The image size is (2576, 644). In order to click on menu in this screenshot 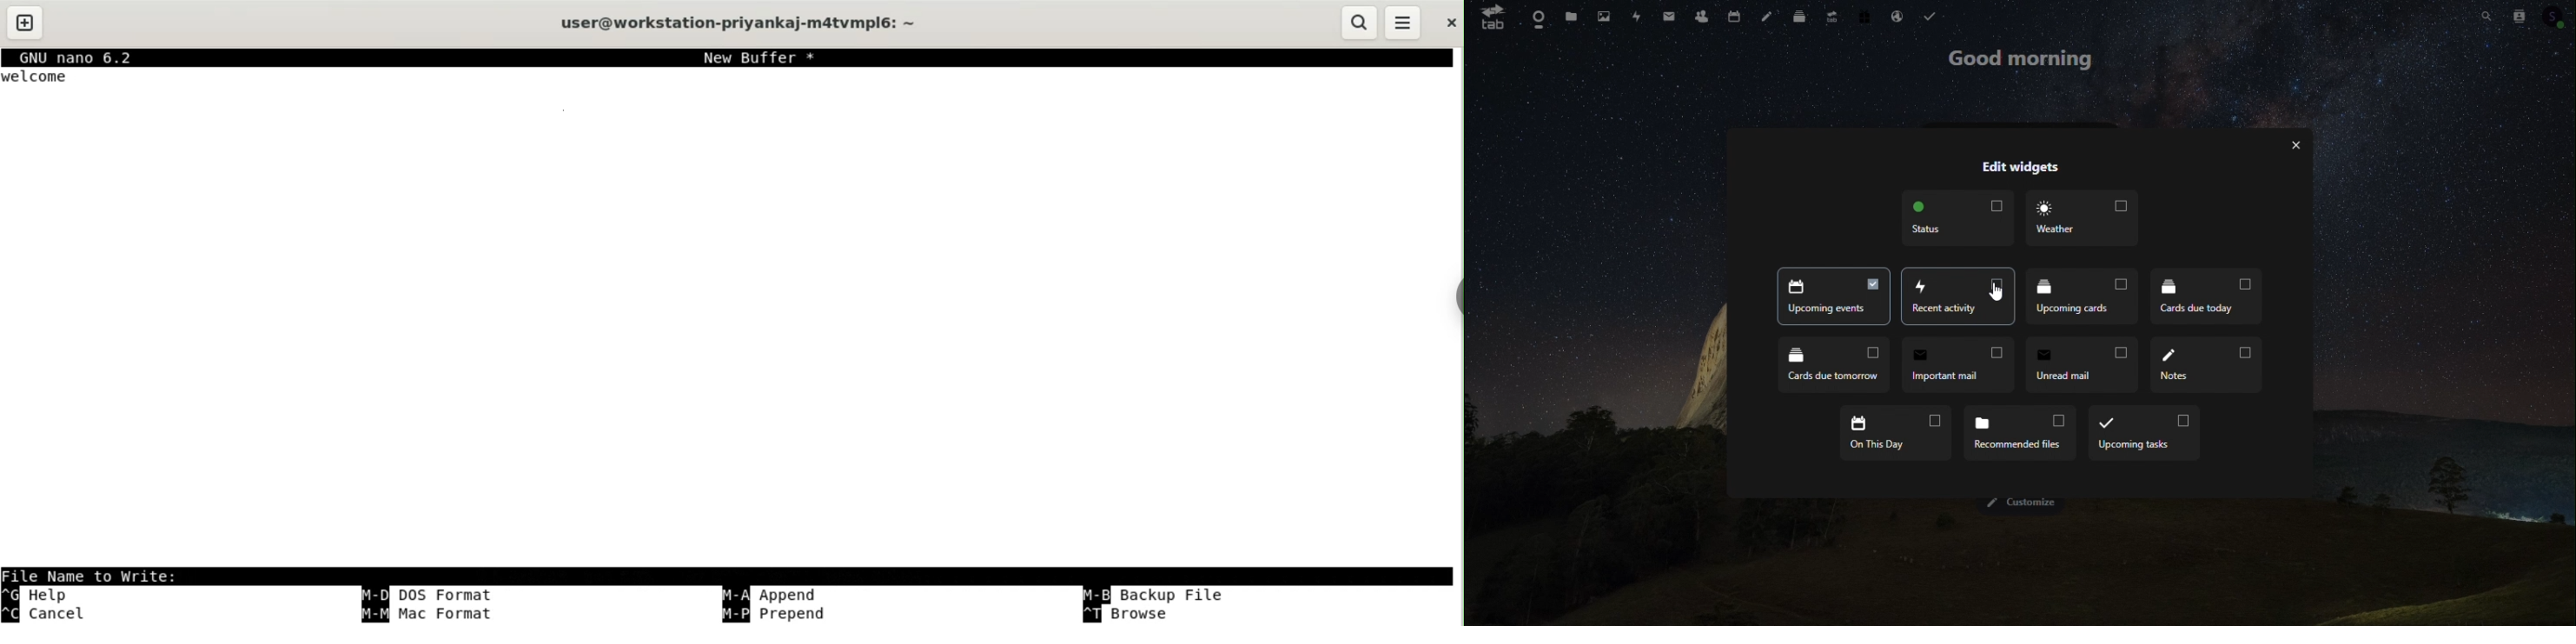, I will do `click(1402, 22)`.